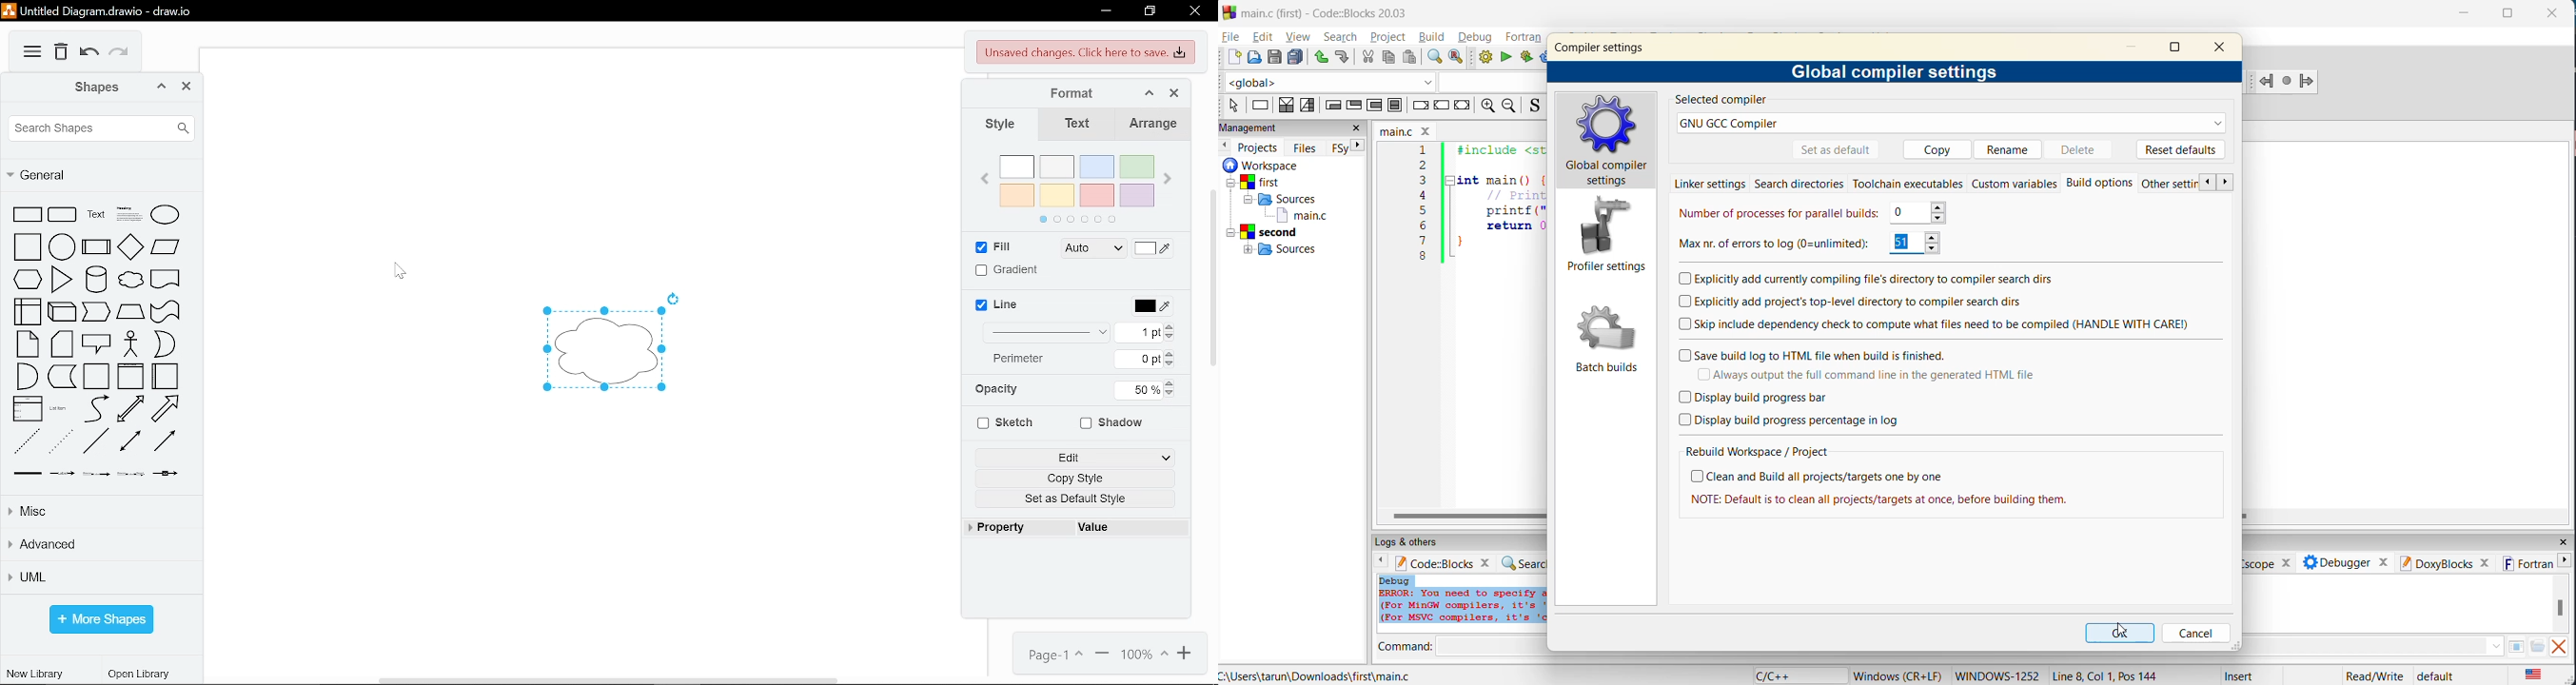 The image size is (2576, 700). Describe the element at coordinates (167, 378) in the screenshot. I see `horizontal container` at that location.